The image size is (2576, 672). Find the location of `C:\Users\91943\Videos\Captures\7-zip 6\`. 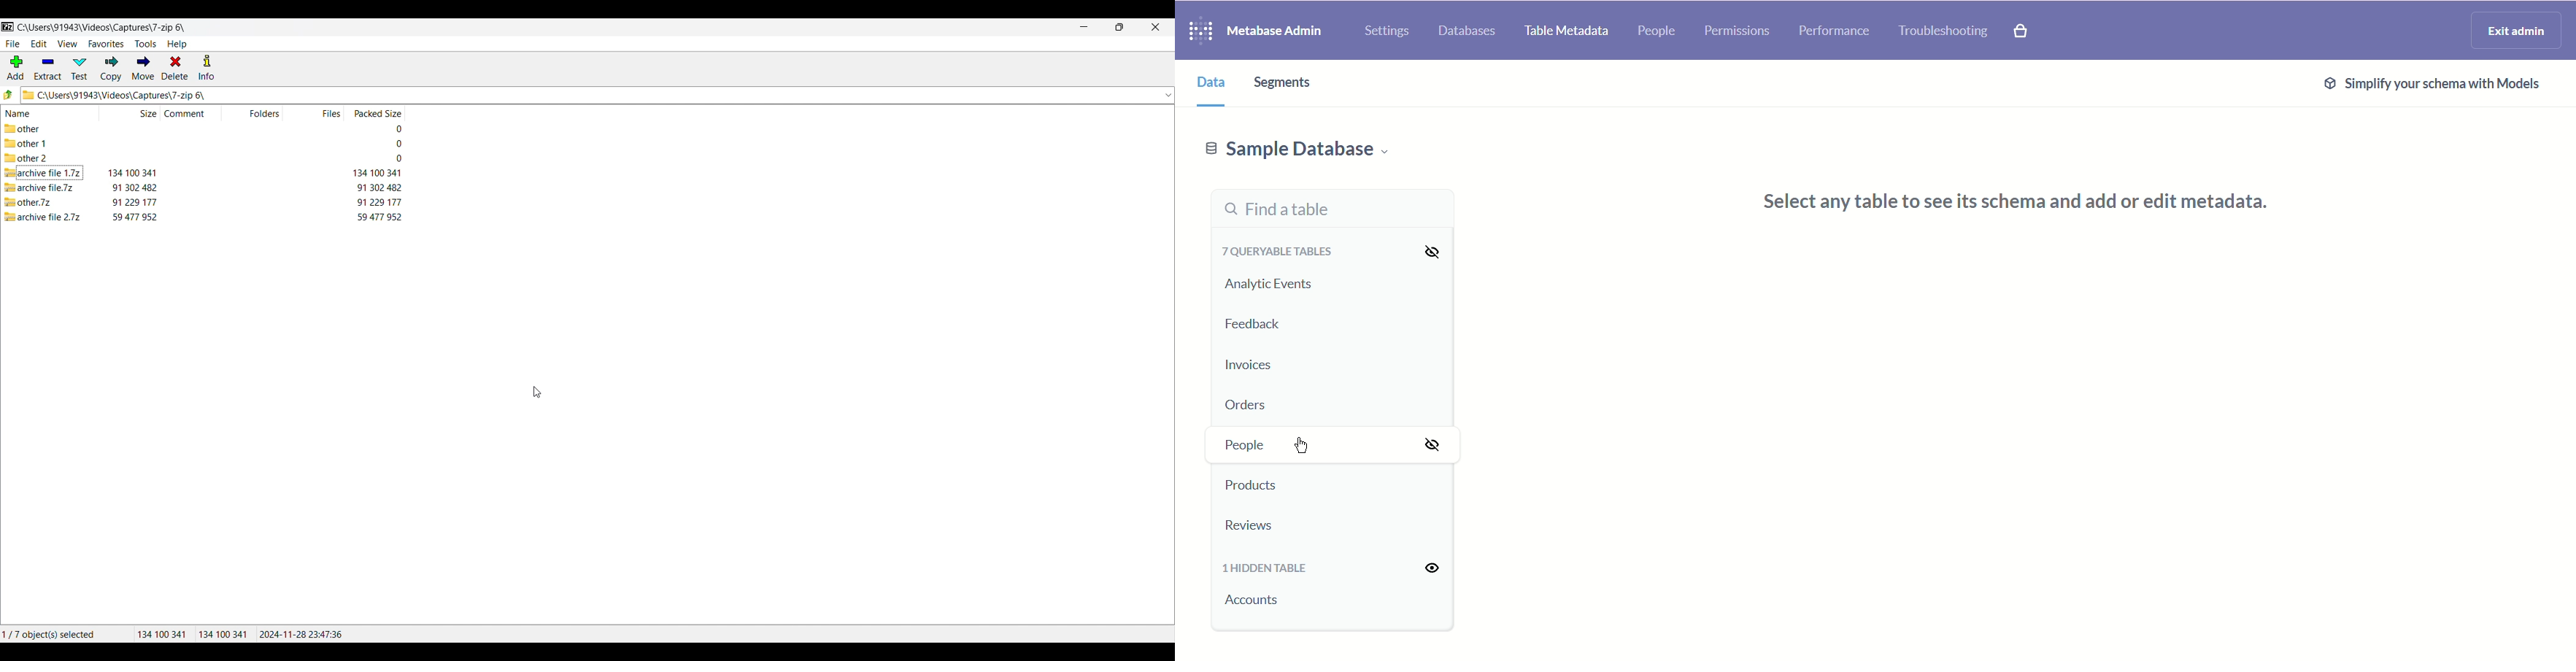

C:\Users\91943\Videos\Captures\7-zip 6\ is located at coordinates (585, 95).